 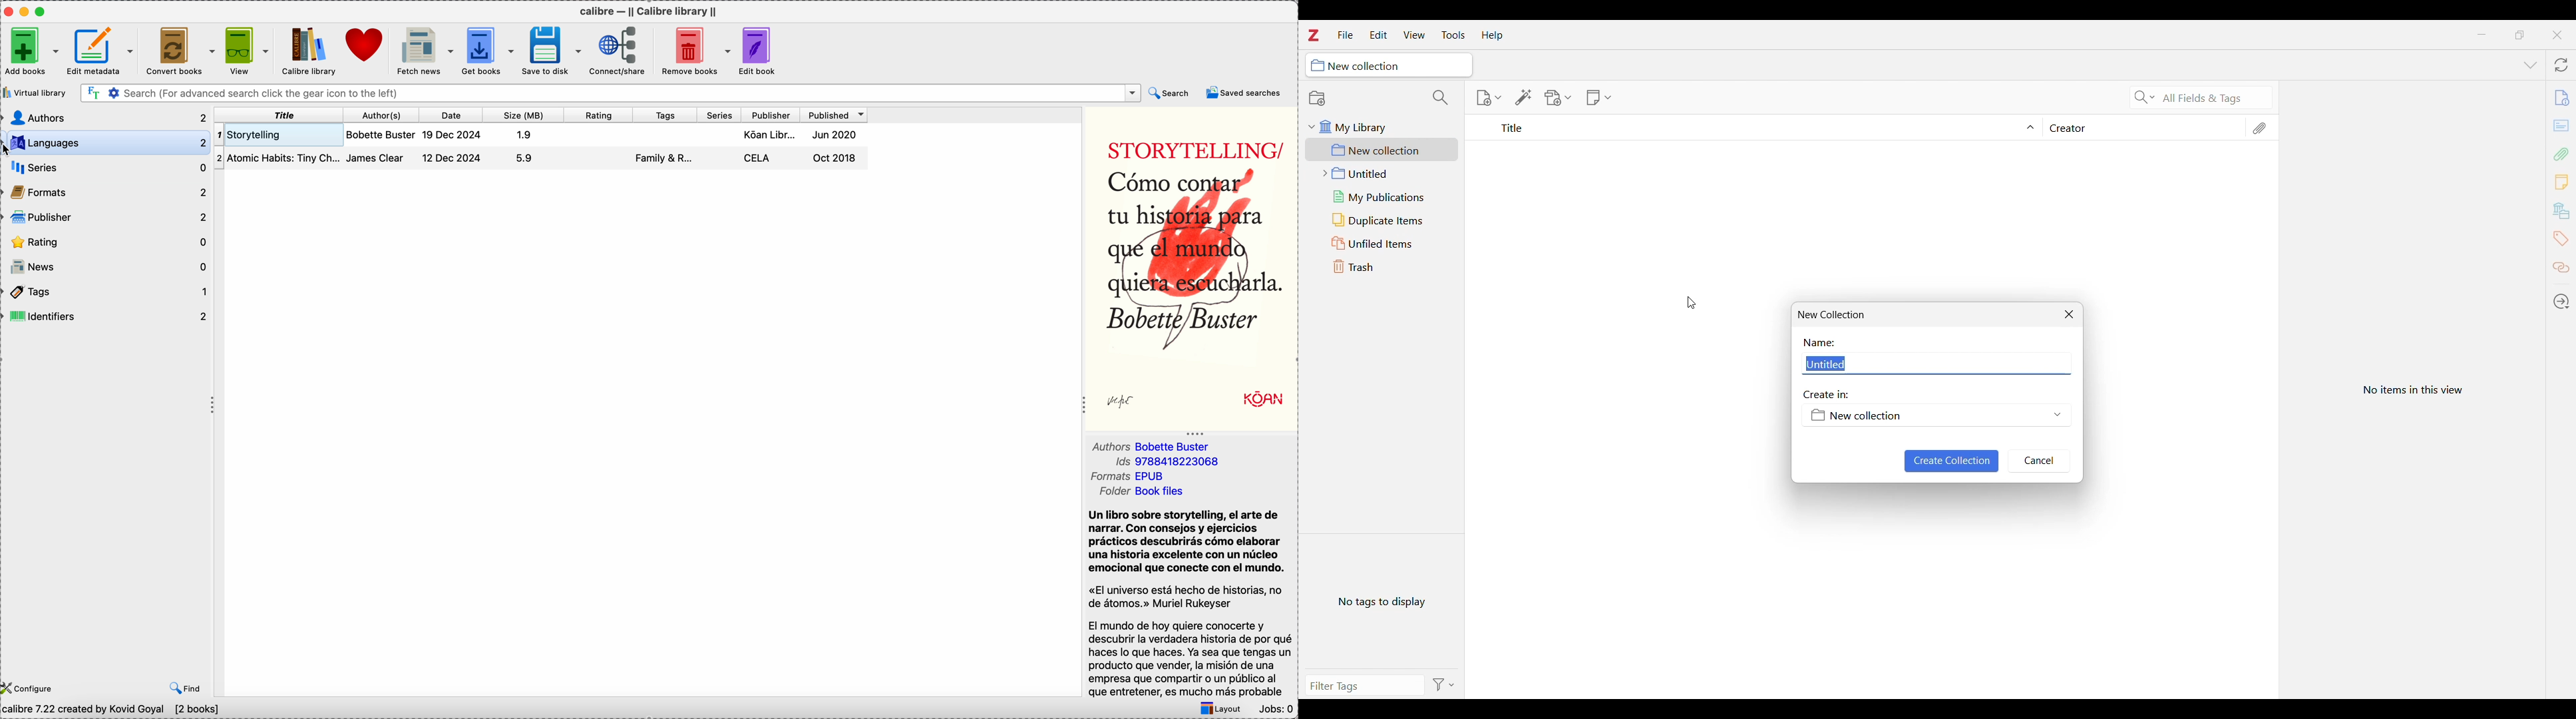 What do you see at coordinates (1244, 93) in the screenshot?
I see `saved searches` at bounding box center [1244, 93].